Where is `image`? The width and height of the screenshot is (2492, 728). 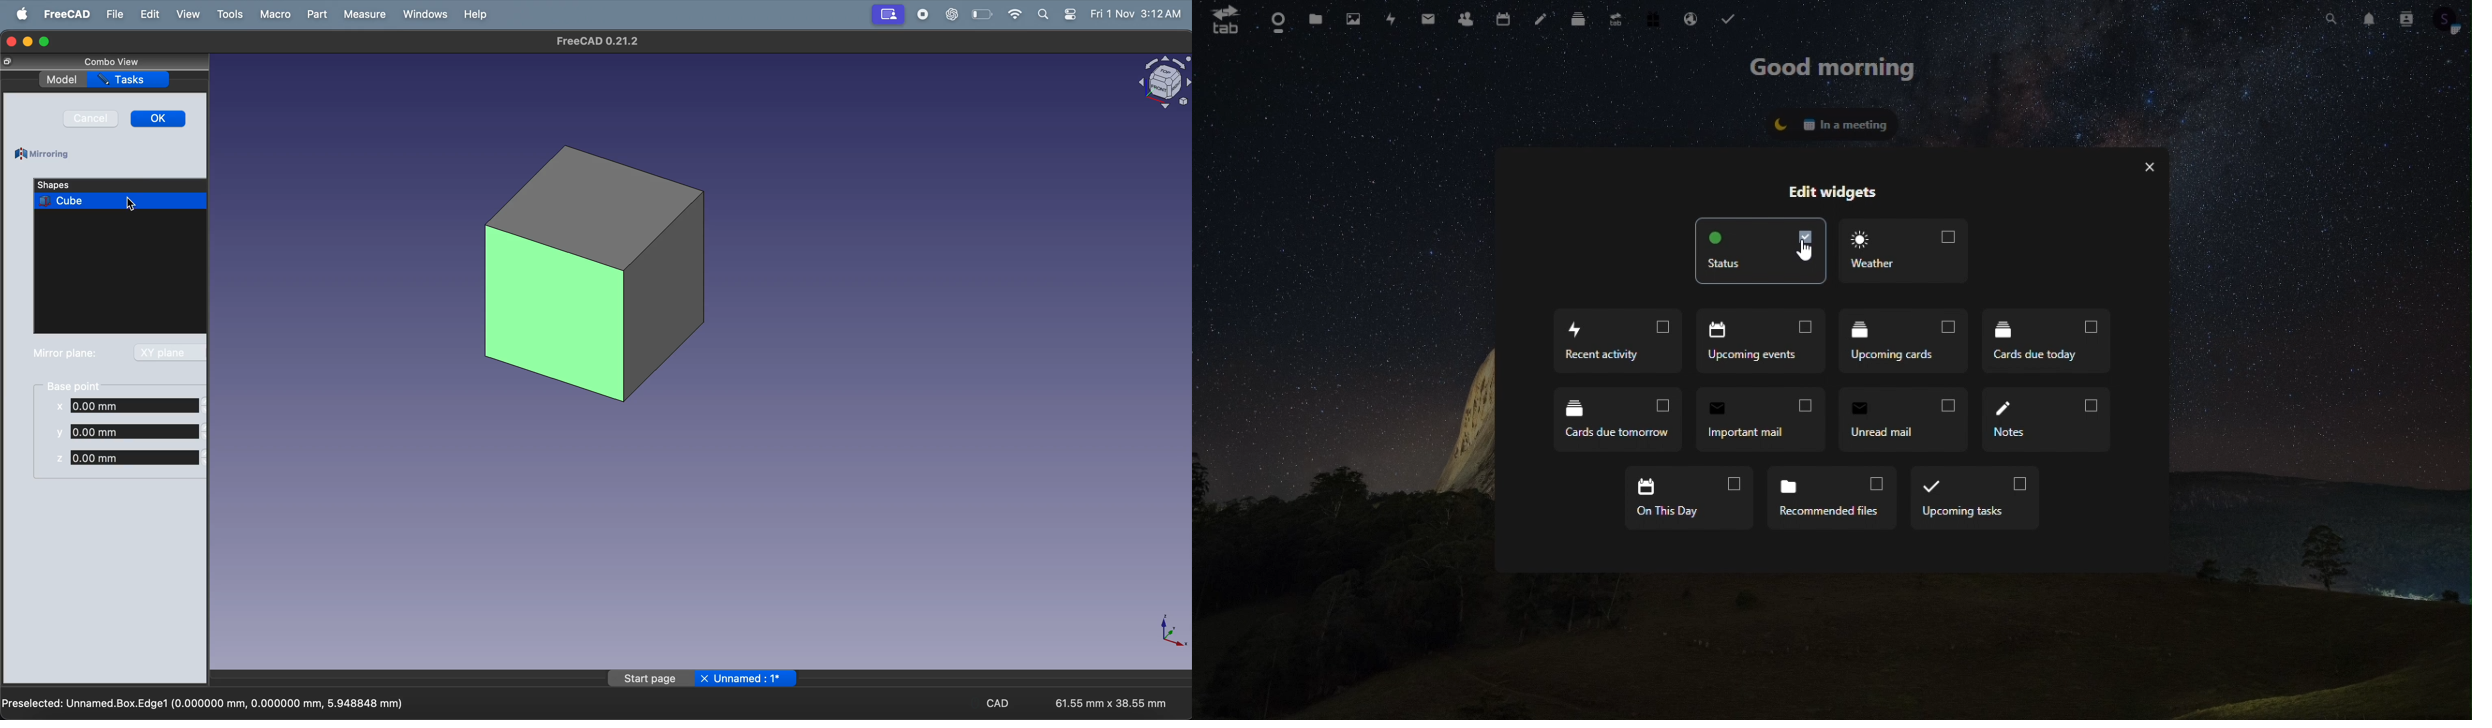
image is located at coordinates (1358, 20).